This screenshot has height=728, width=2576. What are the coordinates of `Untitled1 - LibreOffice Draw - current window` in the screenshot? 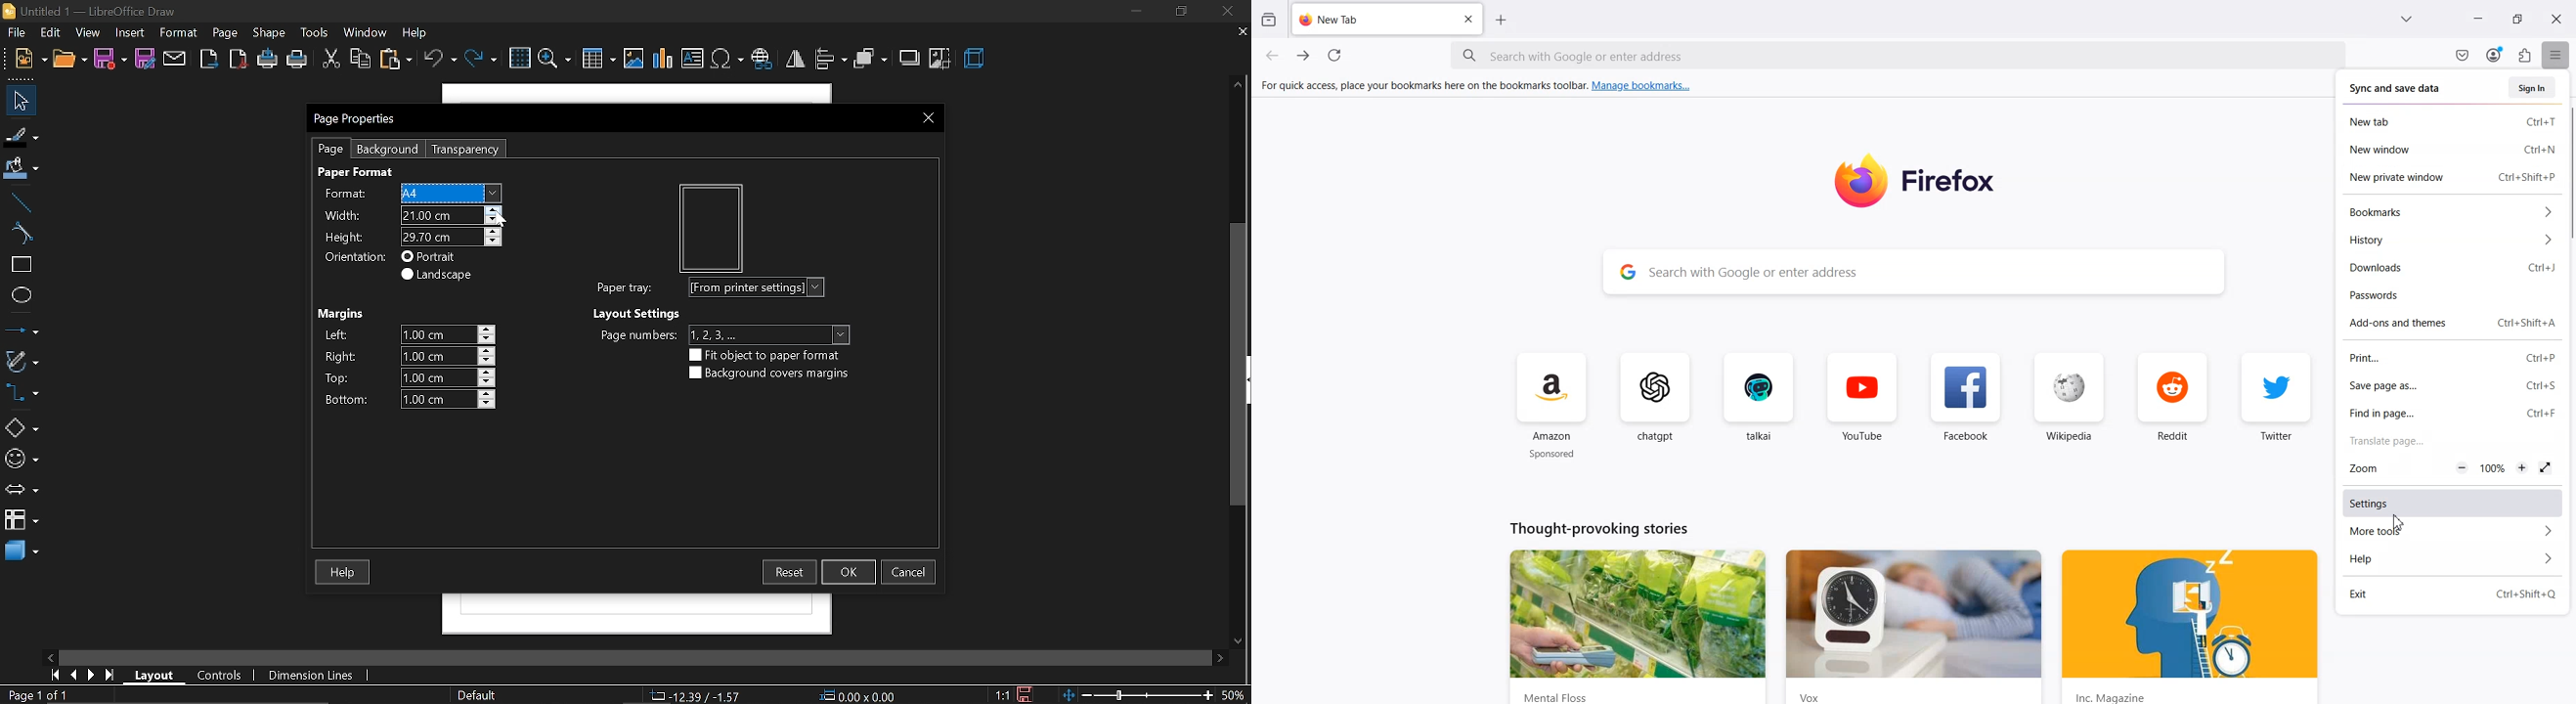 It's located at (88, 13).